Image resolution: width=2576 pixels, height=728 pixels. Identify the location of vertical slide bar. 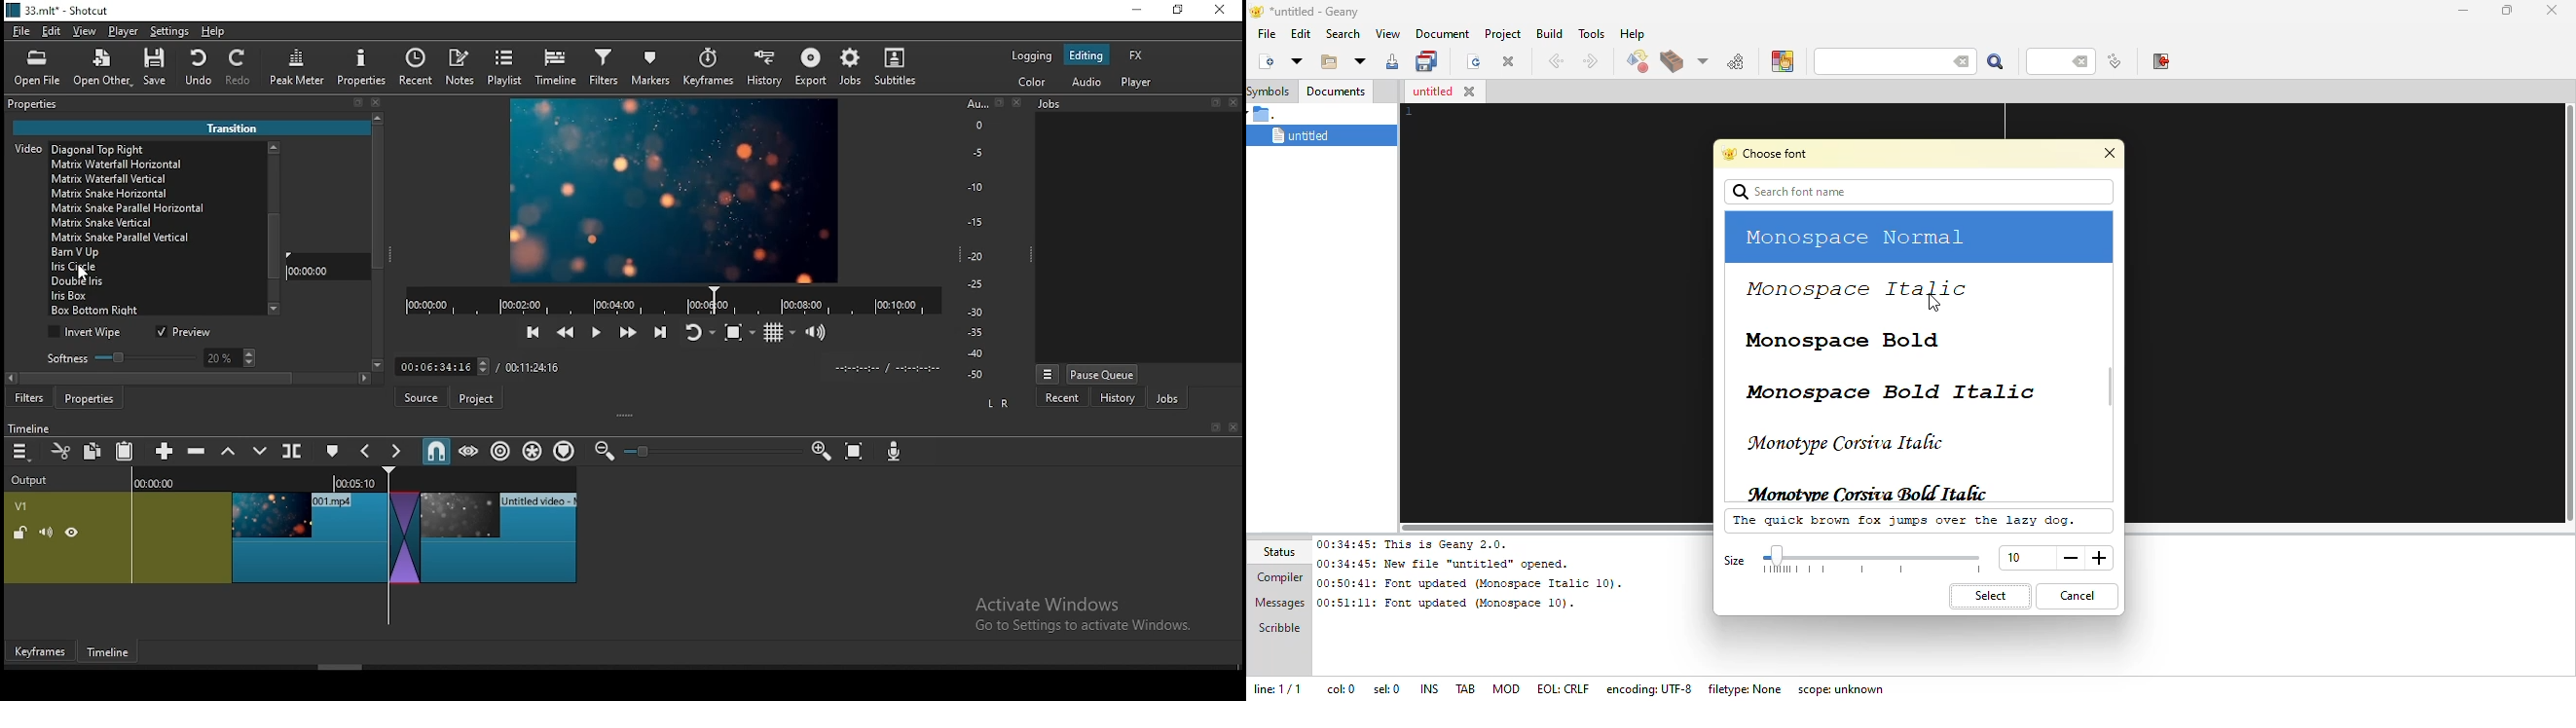
(2567, 315).